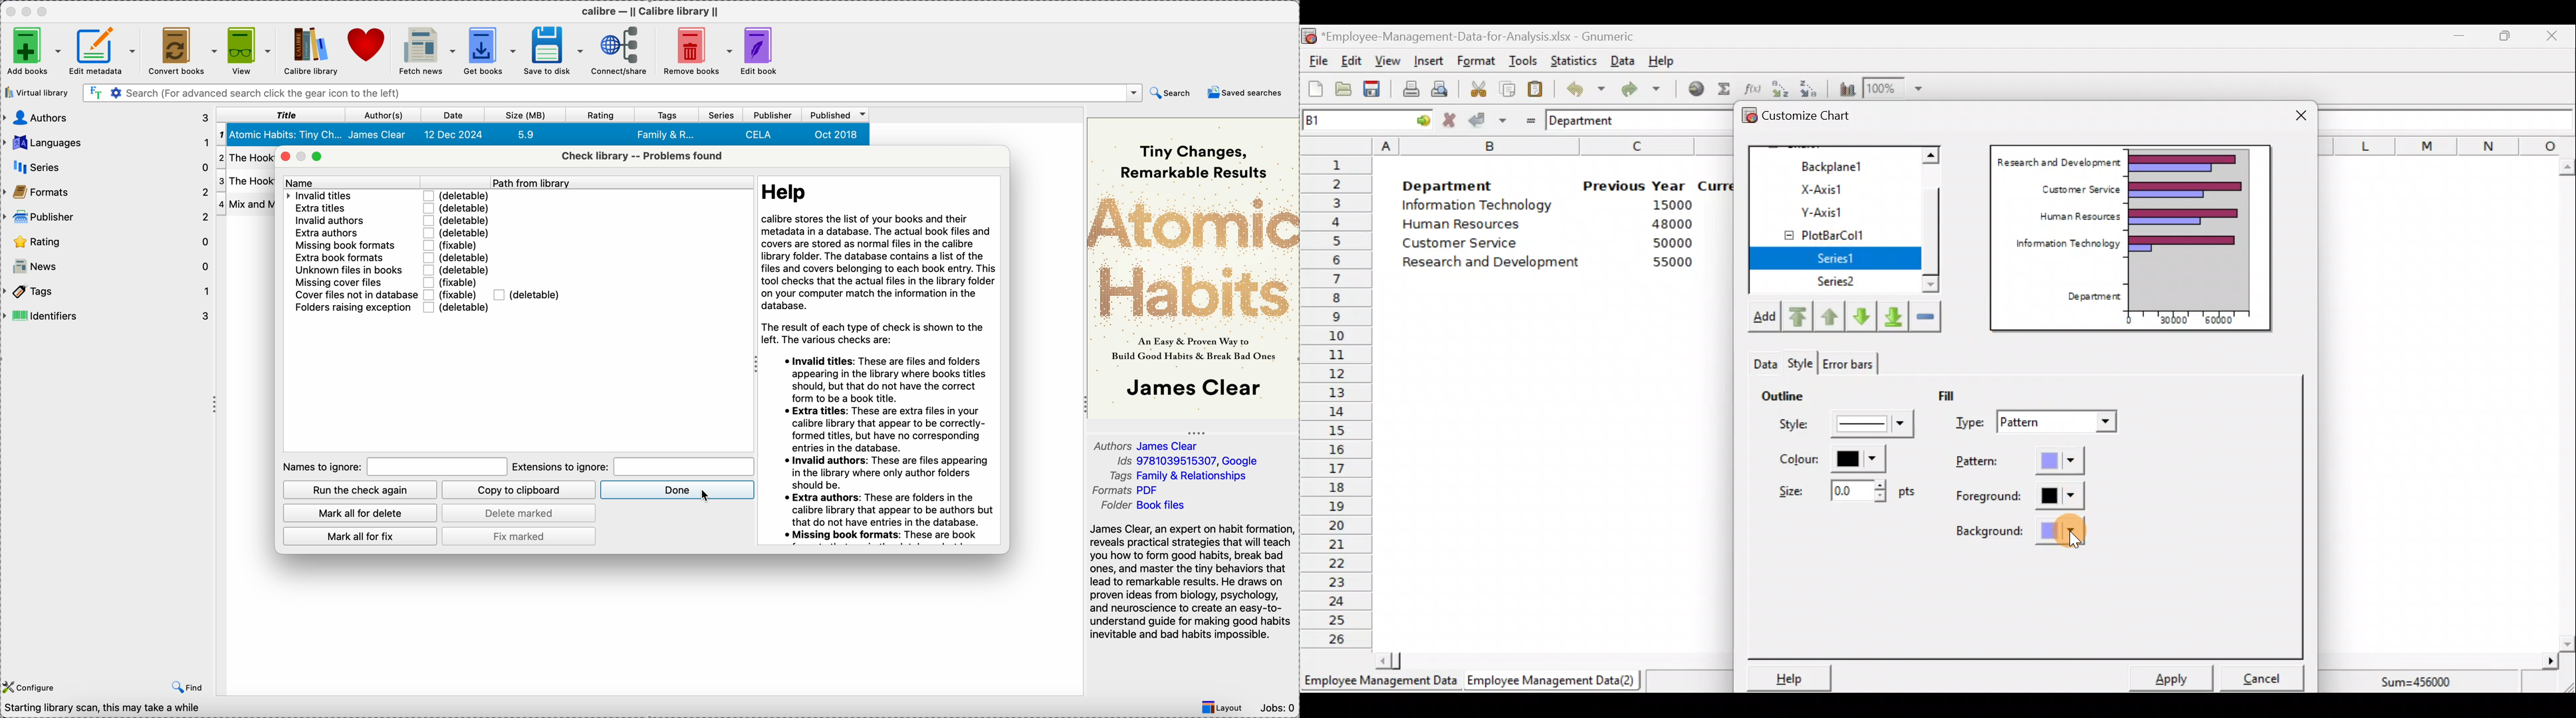  Describe the element at coordinates (1623, 60) in the screenshot. I see `Data` at that location.